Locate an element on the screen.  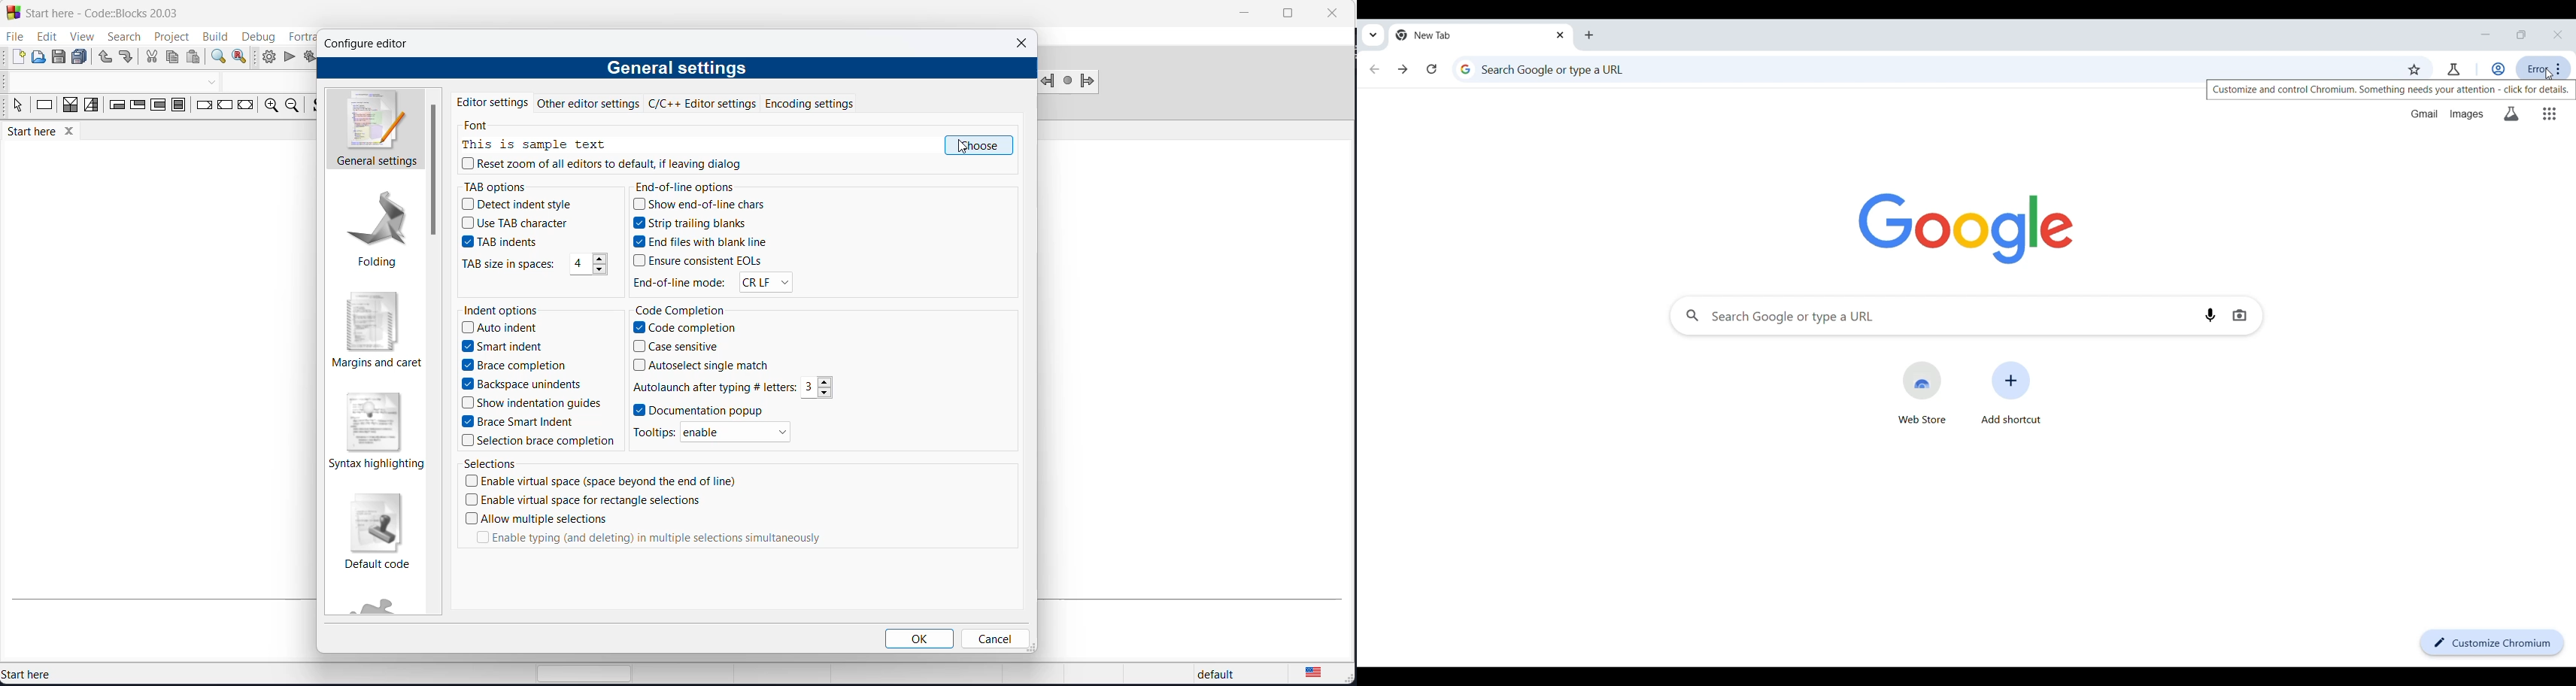
enable virtual space for rectangle spacr is located at coordinates (587, 502).